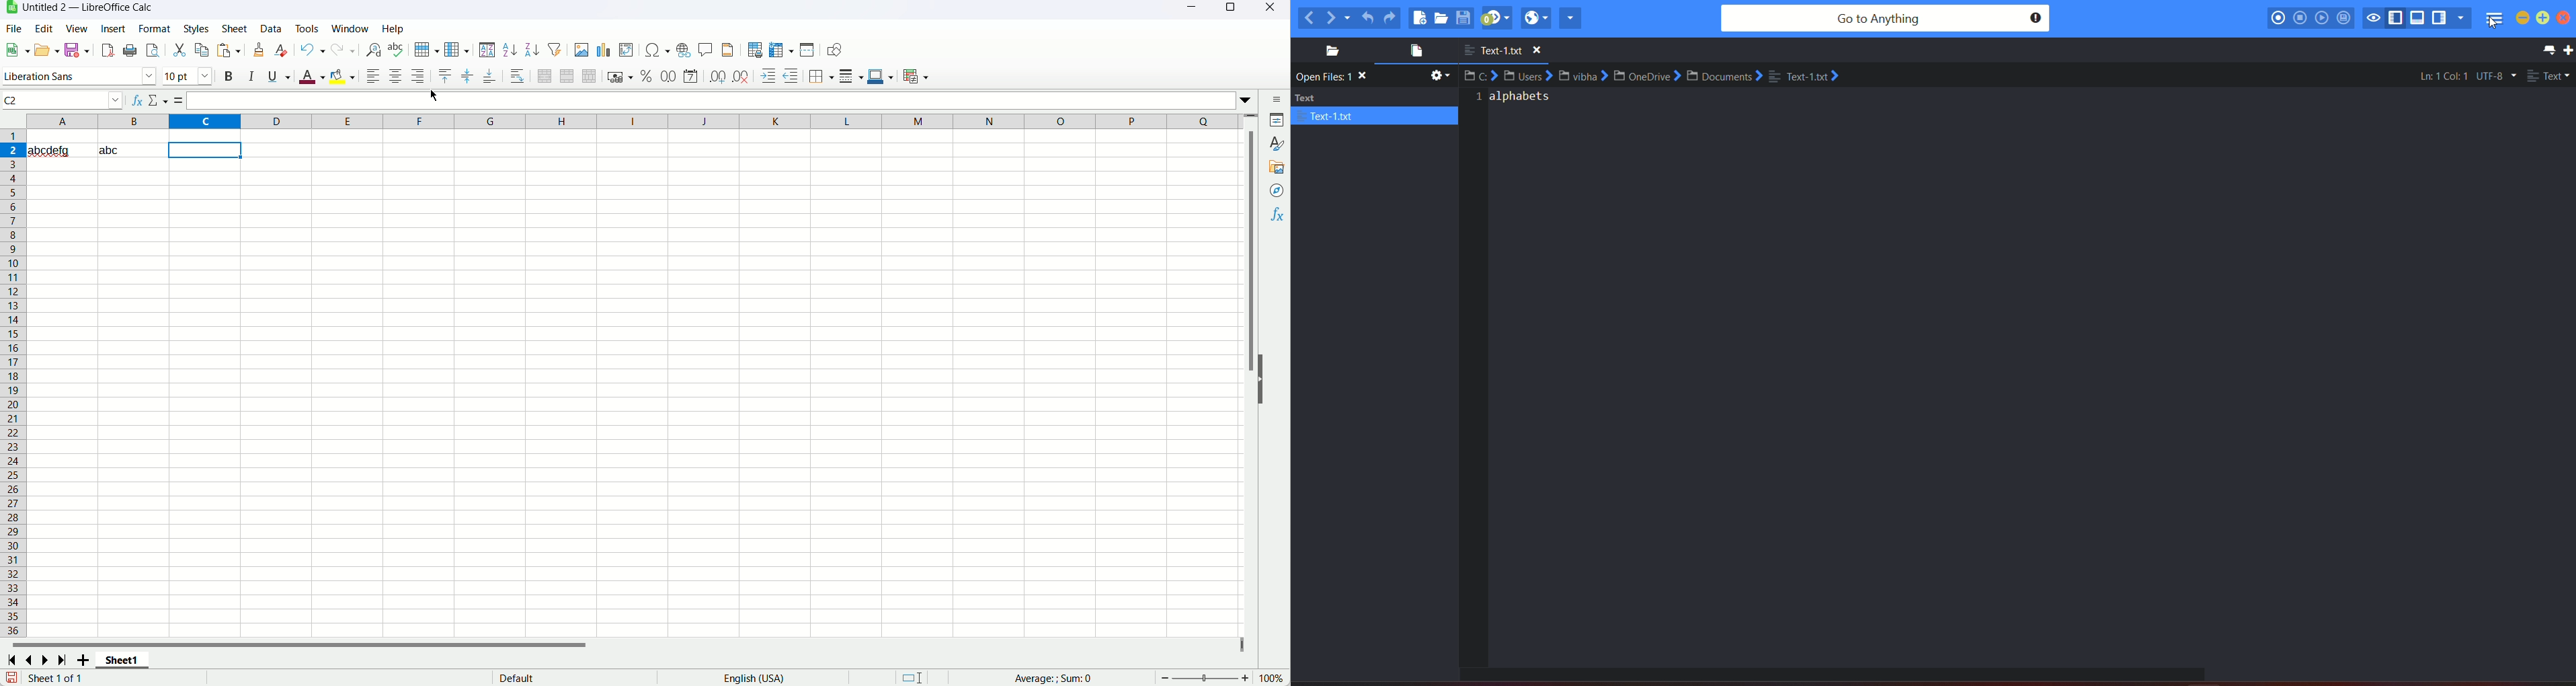 The height and width of the screenshot is (700, 2576). What do you see at coordinates (120, 661) in the screenshot?
I see `sheet1` at bounding box center [120, 661].